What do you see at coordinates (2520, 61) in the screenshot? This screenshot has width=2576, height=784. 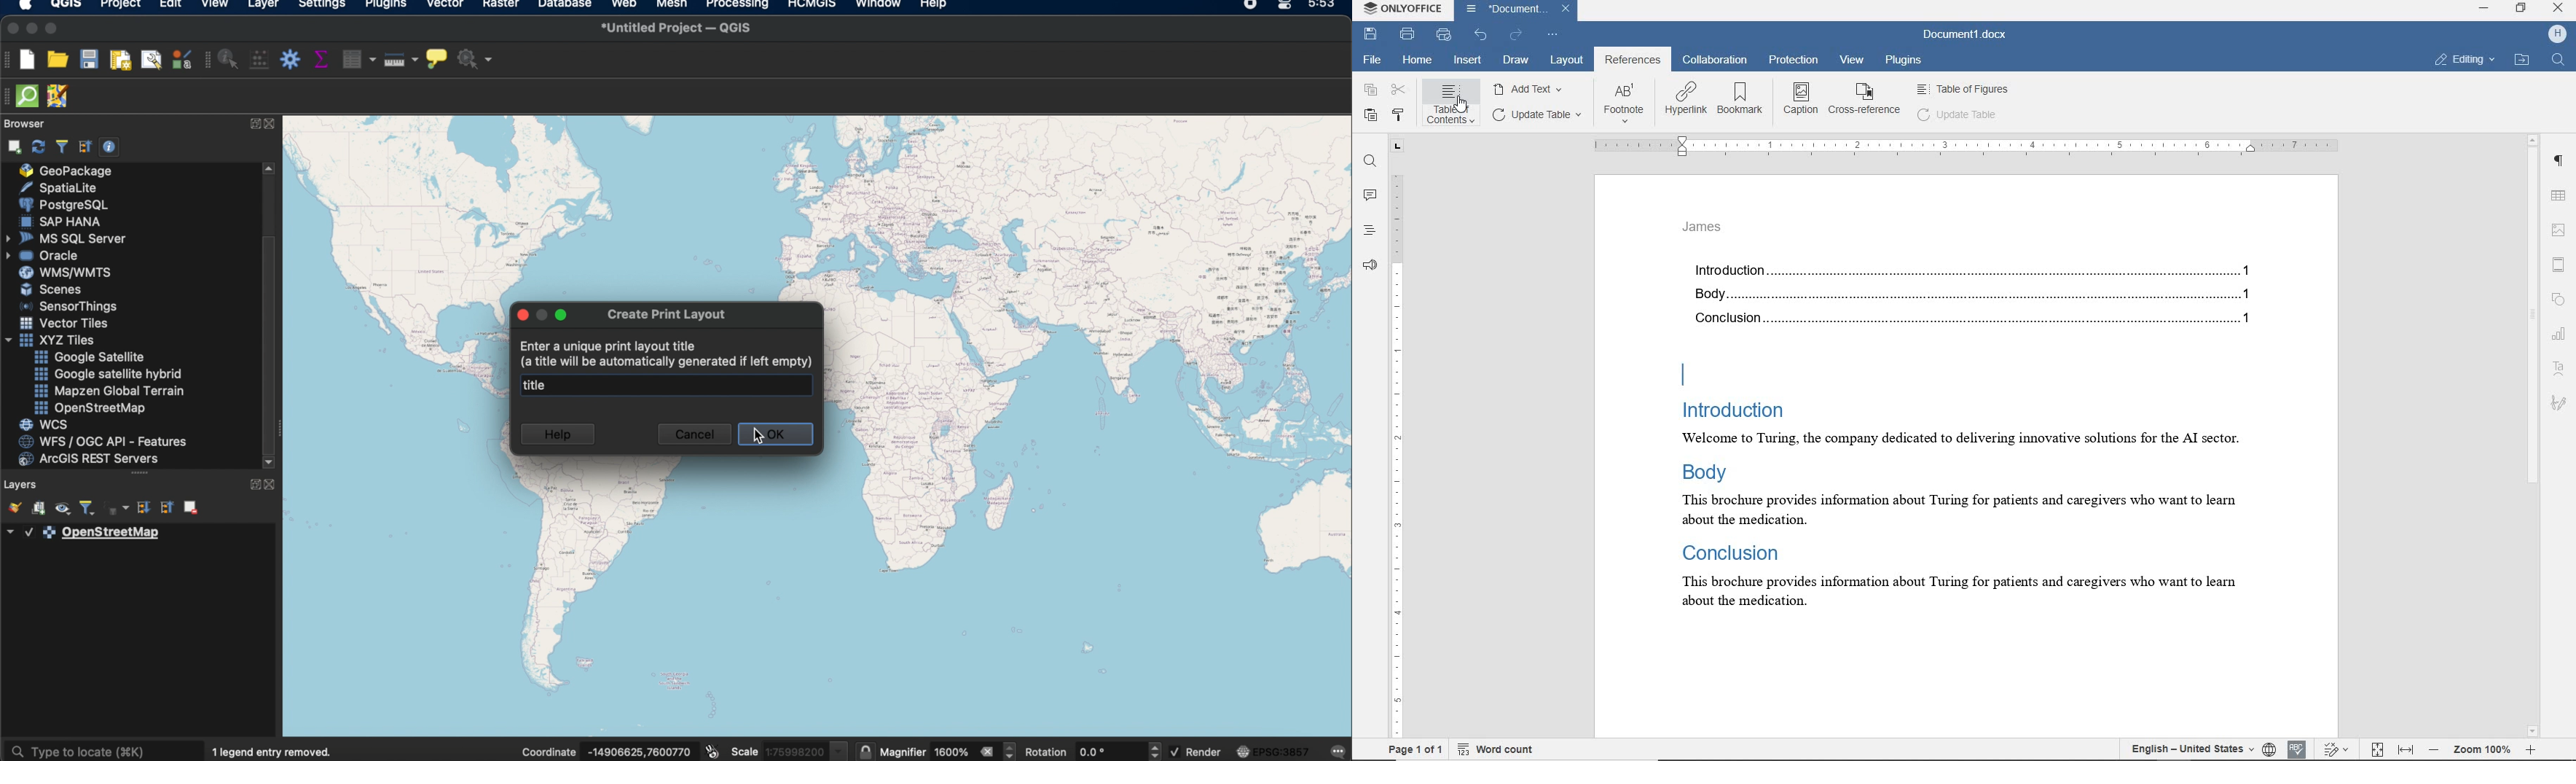 I see `OPEN FILELOCATION` at bounding box center [2520, 61].